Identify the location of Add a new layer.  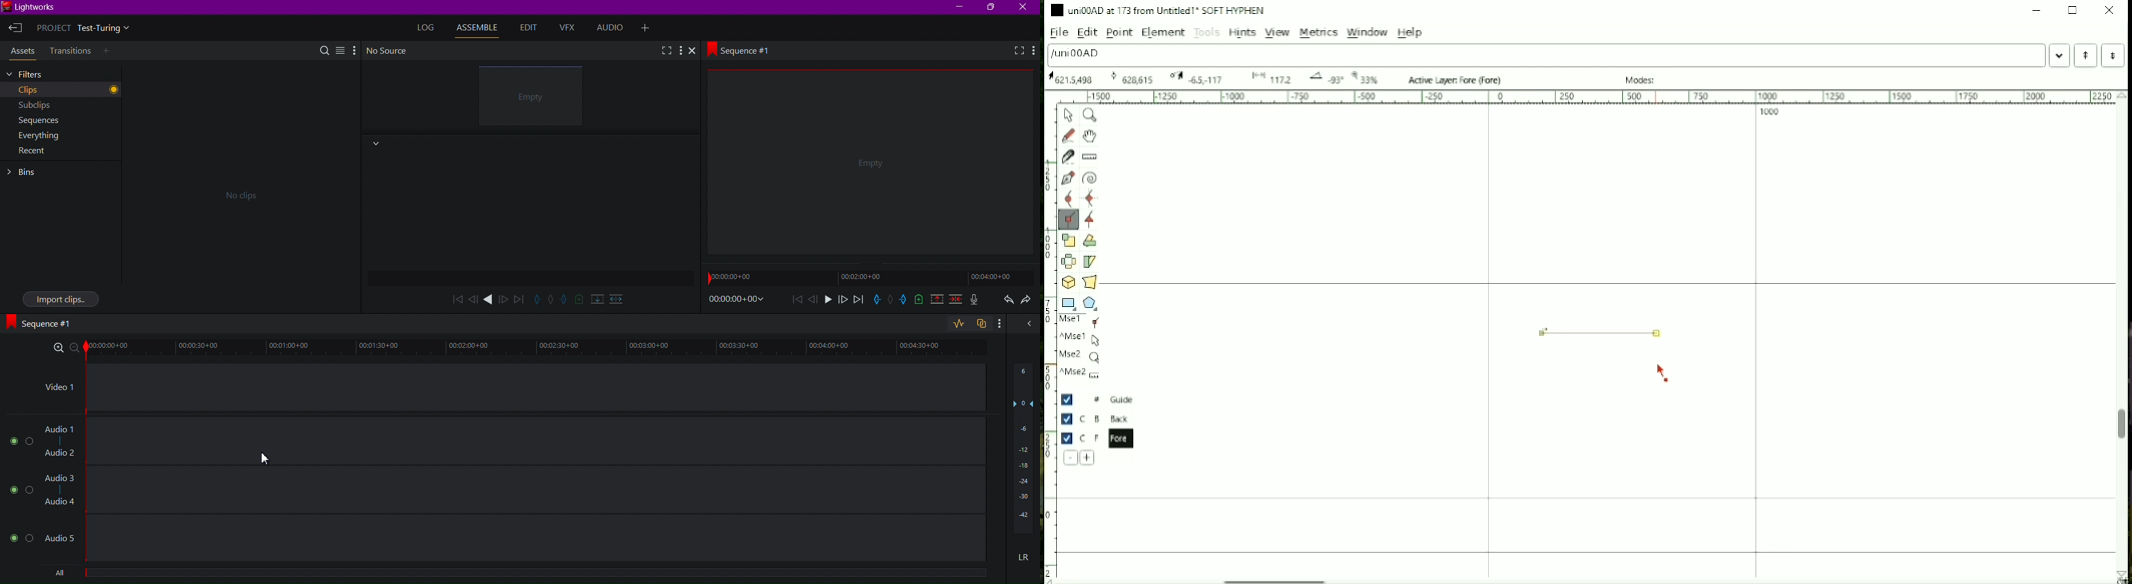
(1088, 458).